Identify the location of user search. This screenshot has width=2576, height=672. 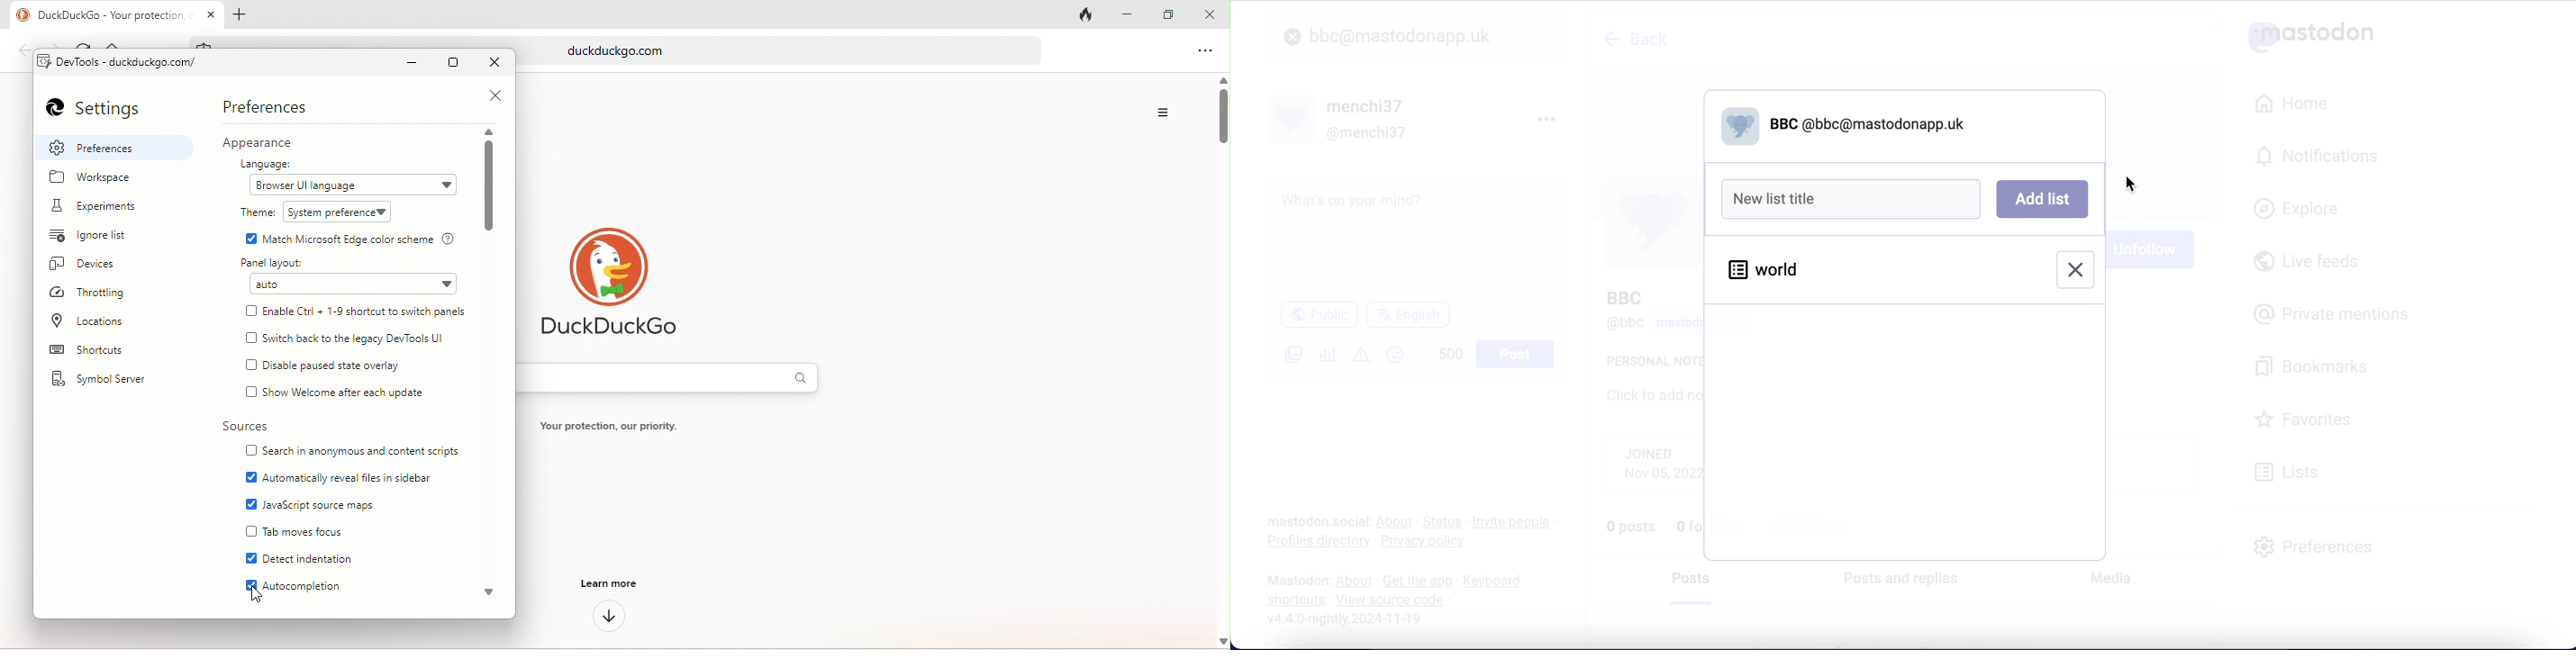
(1417, 36).